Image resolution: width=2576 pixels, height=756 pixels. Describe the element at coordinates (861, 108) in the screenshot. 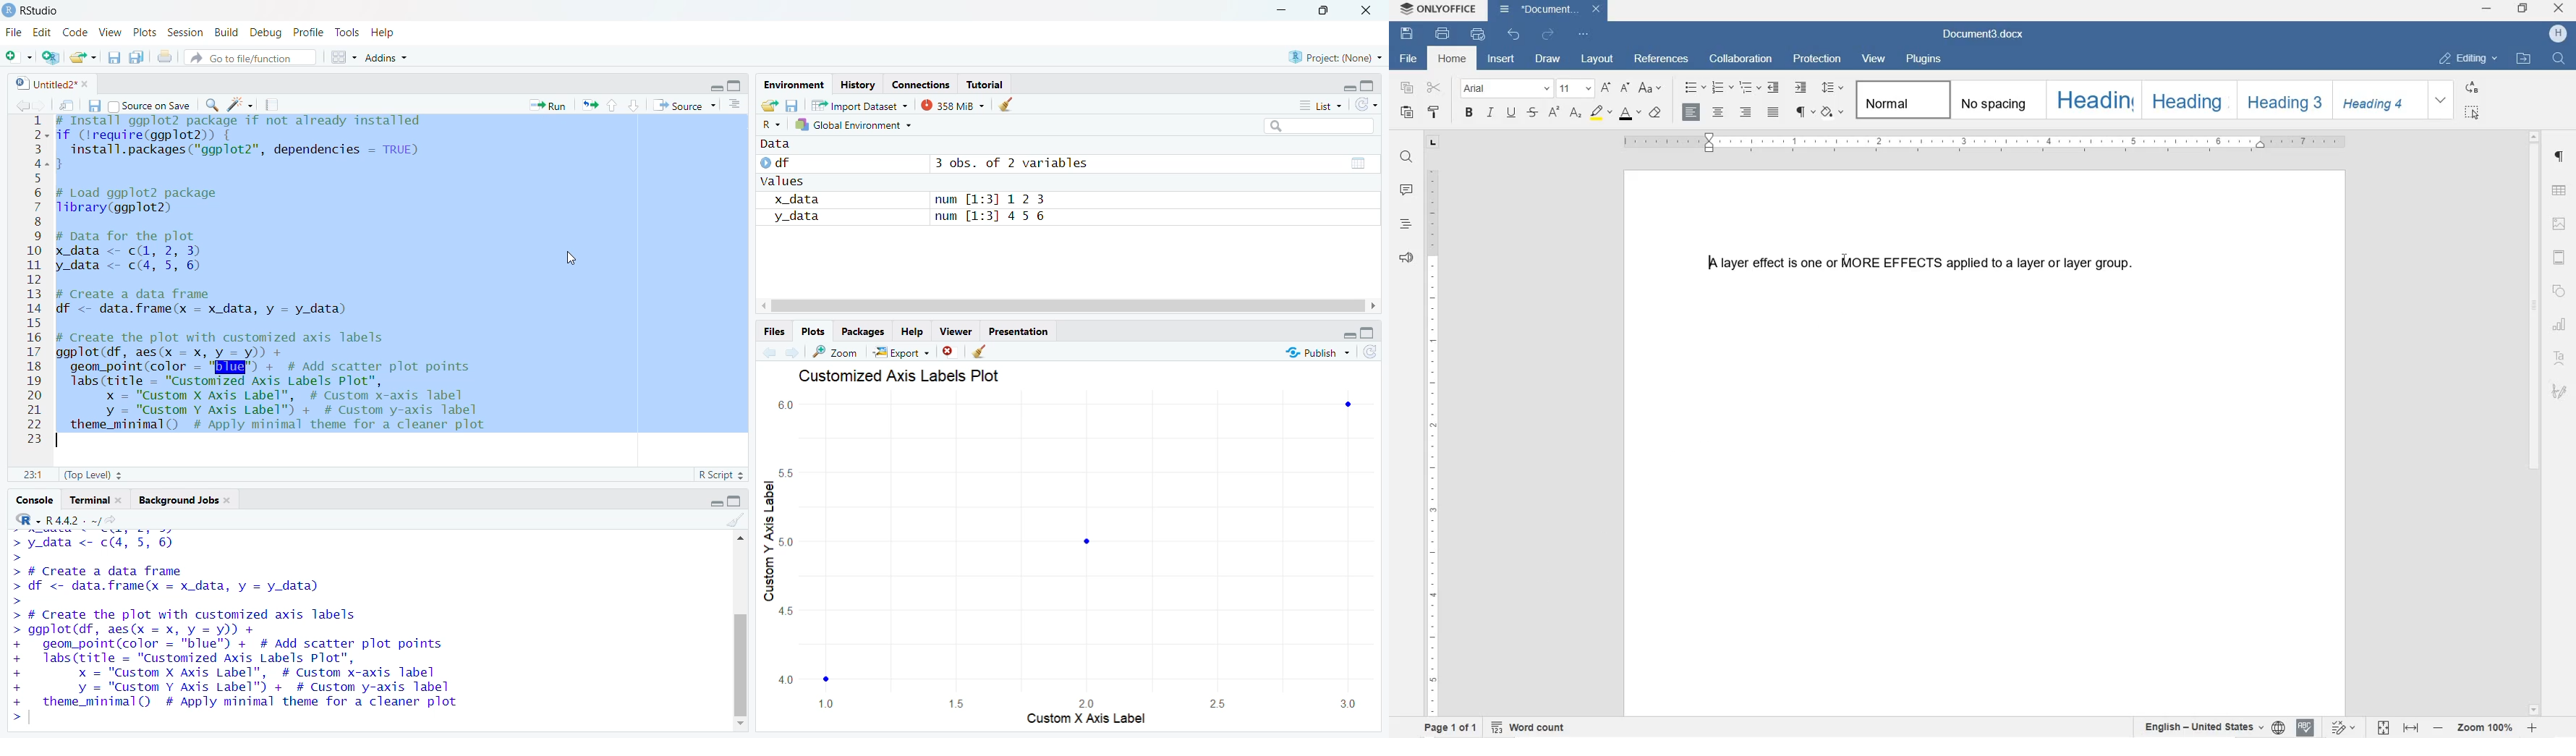

I see `Import Dataset ~` at that location.